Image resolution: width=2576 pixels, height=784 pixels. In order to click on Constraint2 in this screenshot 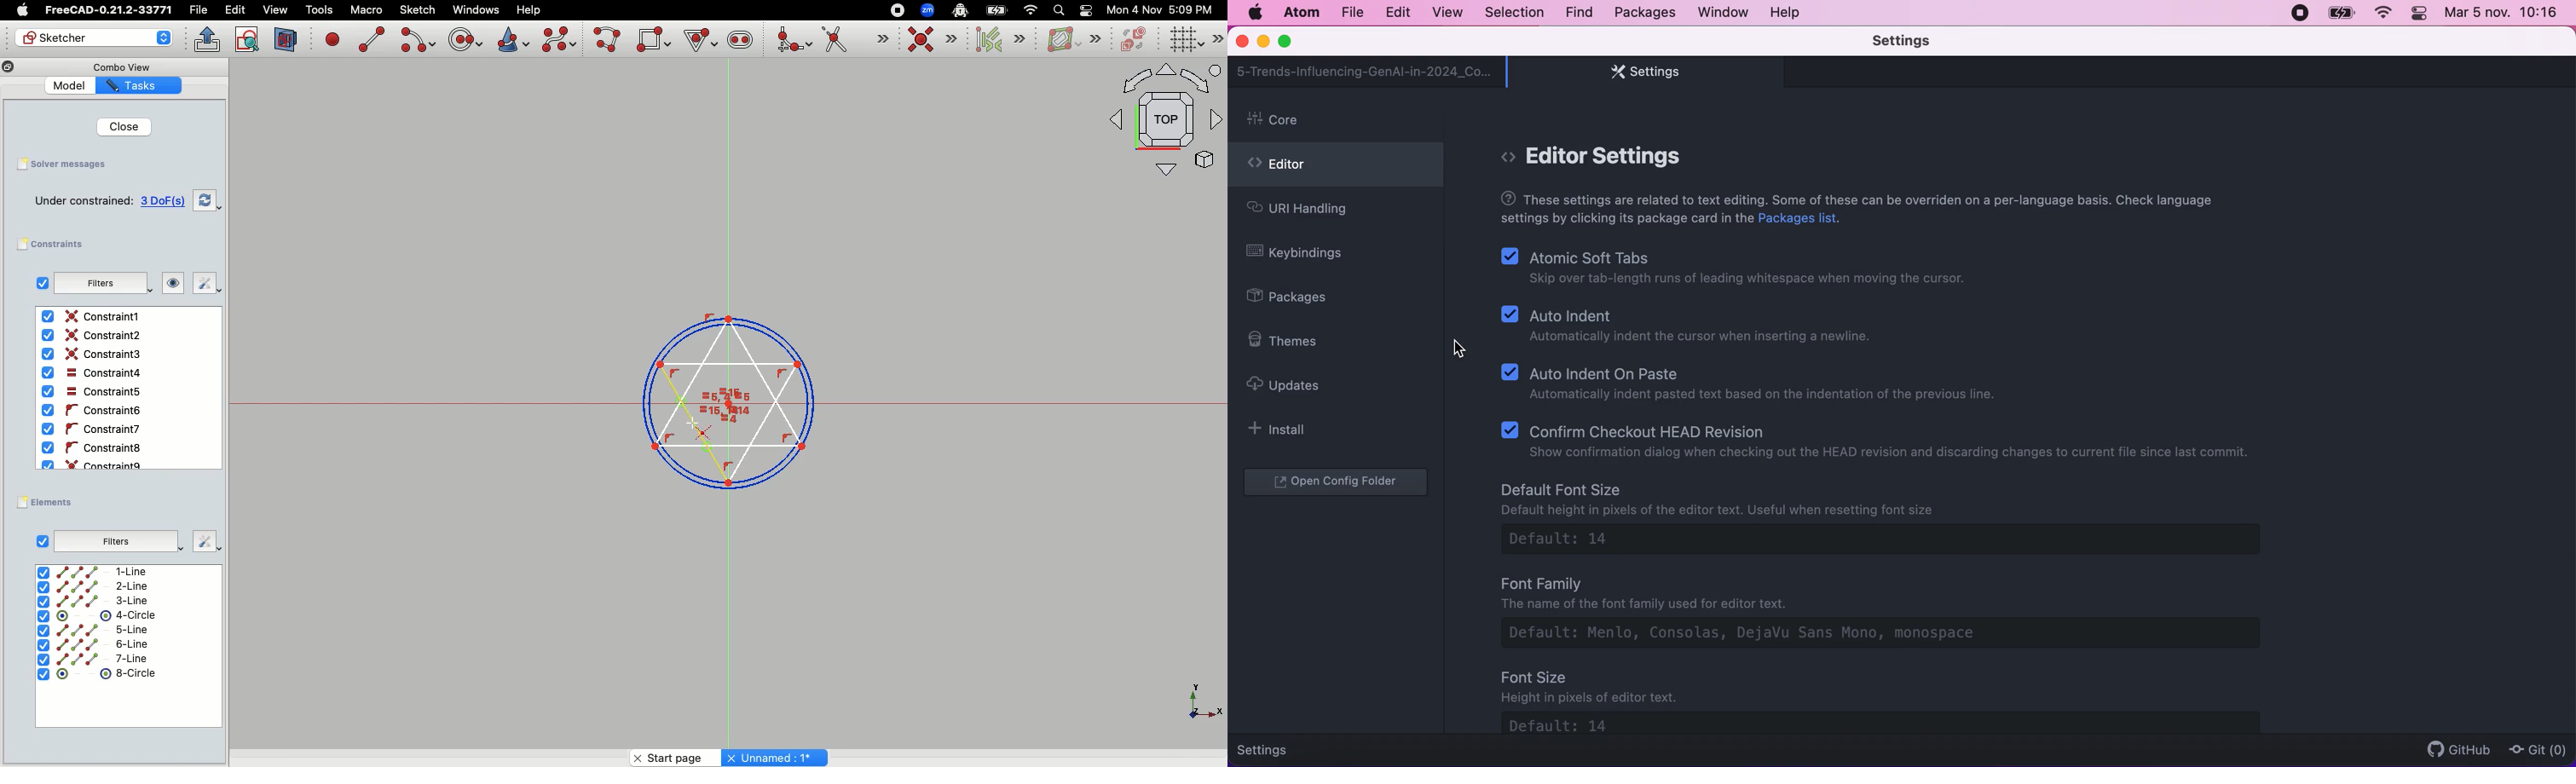, I will do `click(95, 336)`.